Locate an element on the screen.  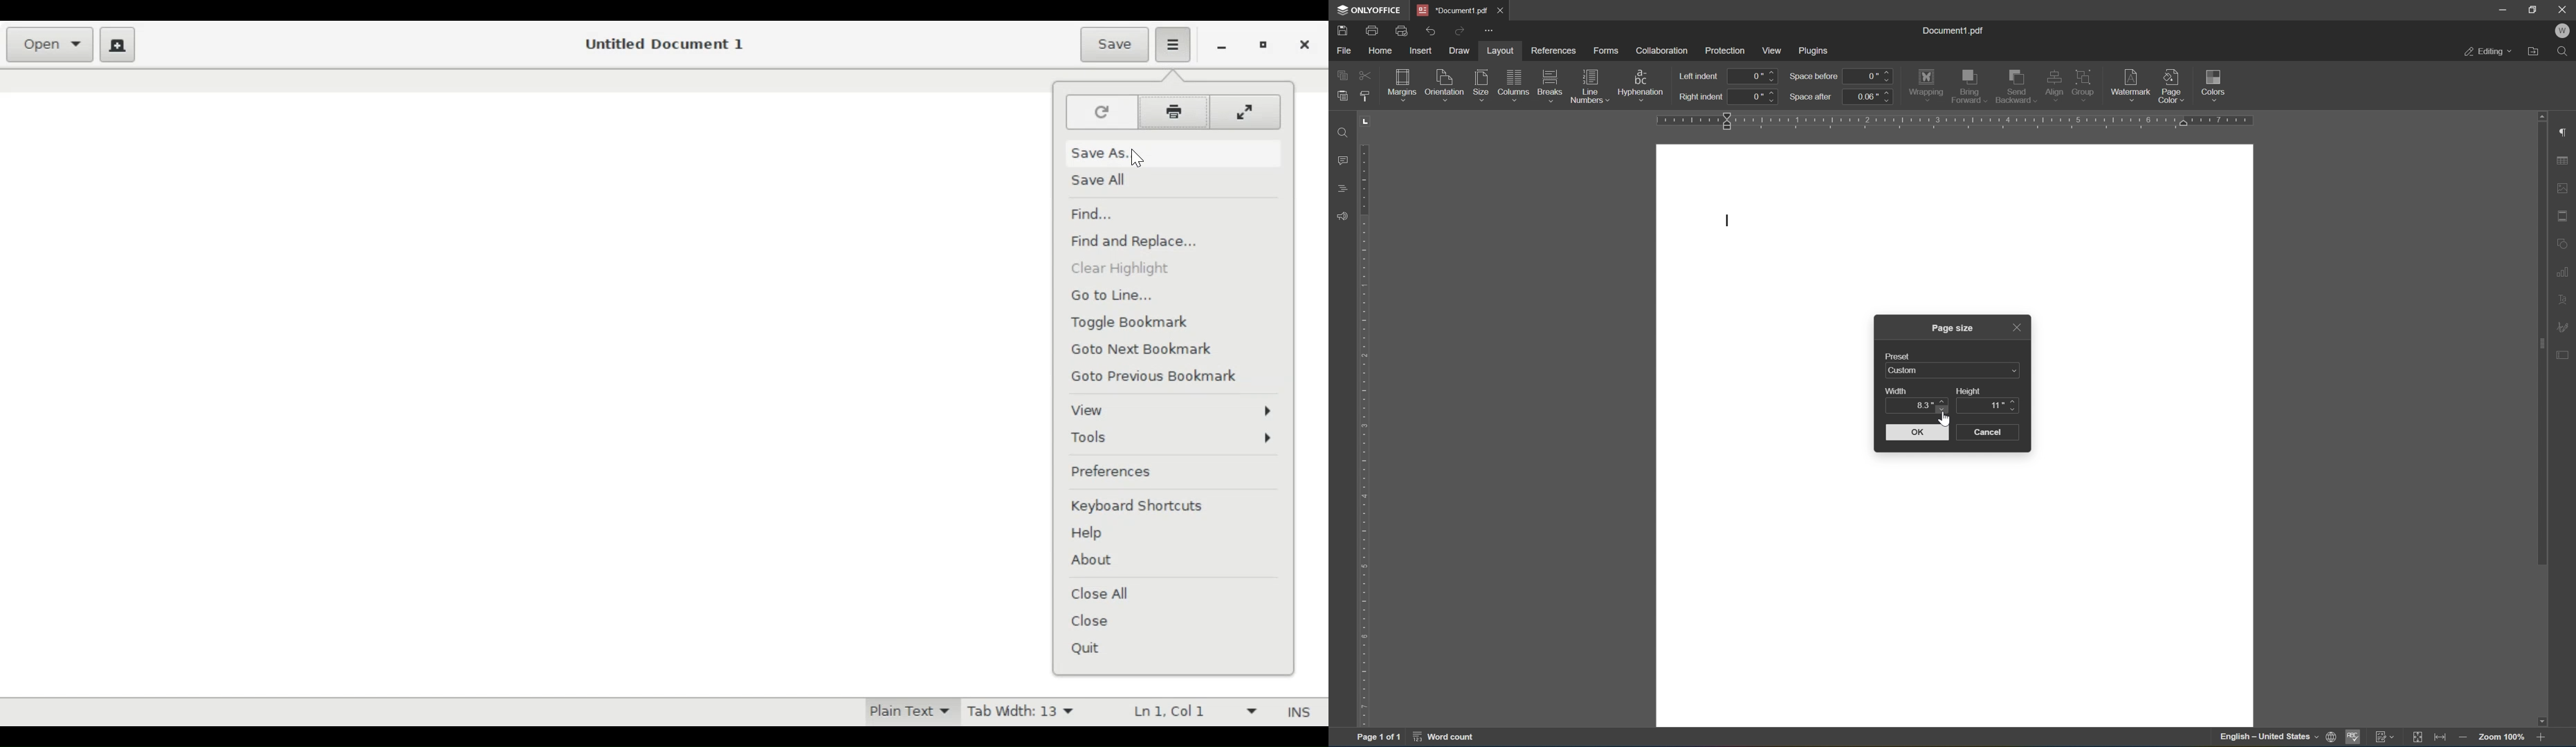
Find is located at coordinates (1340, 132).